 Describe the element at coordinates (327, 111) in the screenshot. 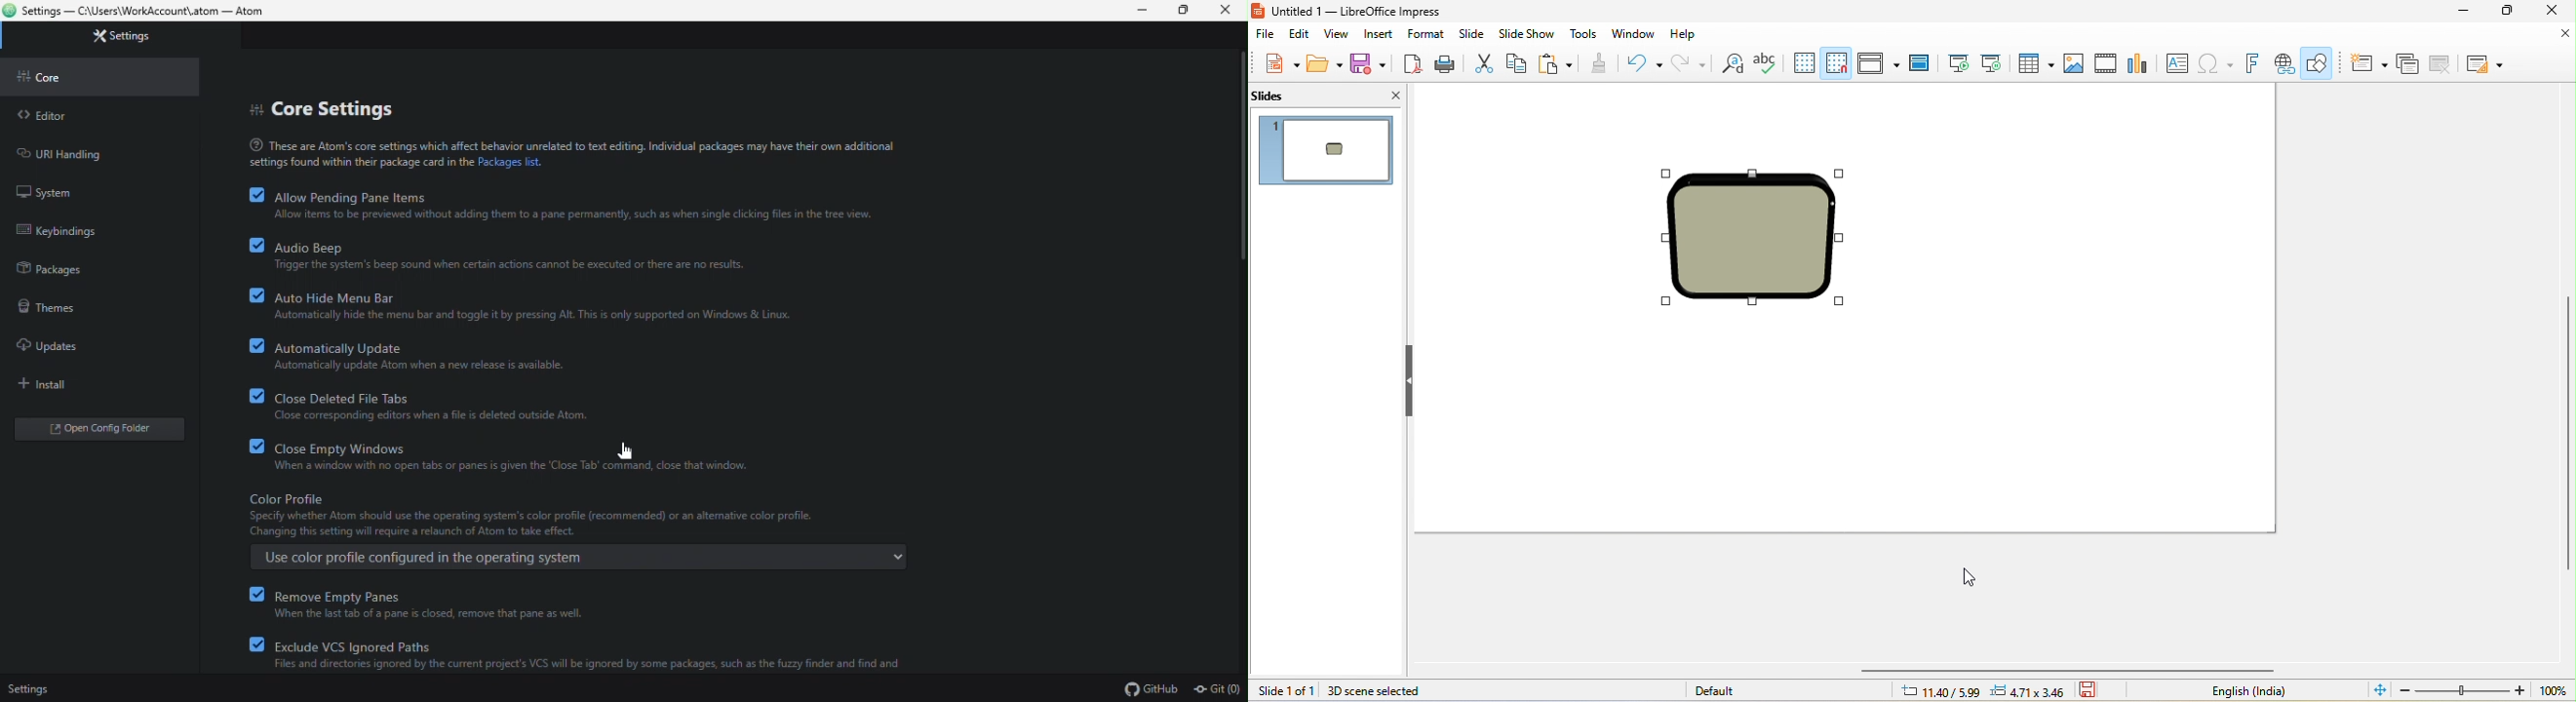

I see `core settings` at that location.